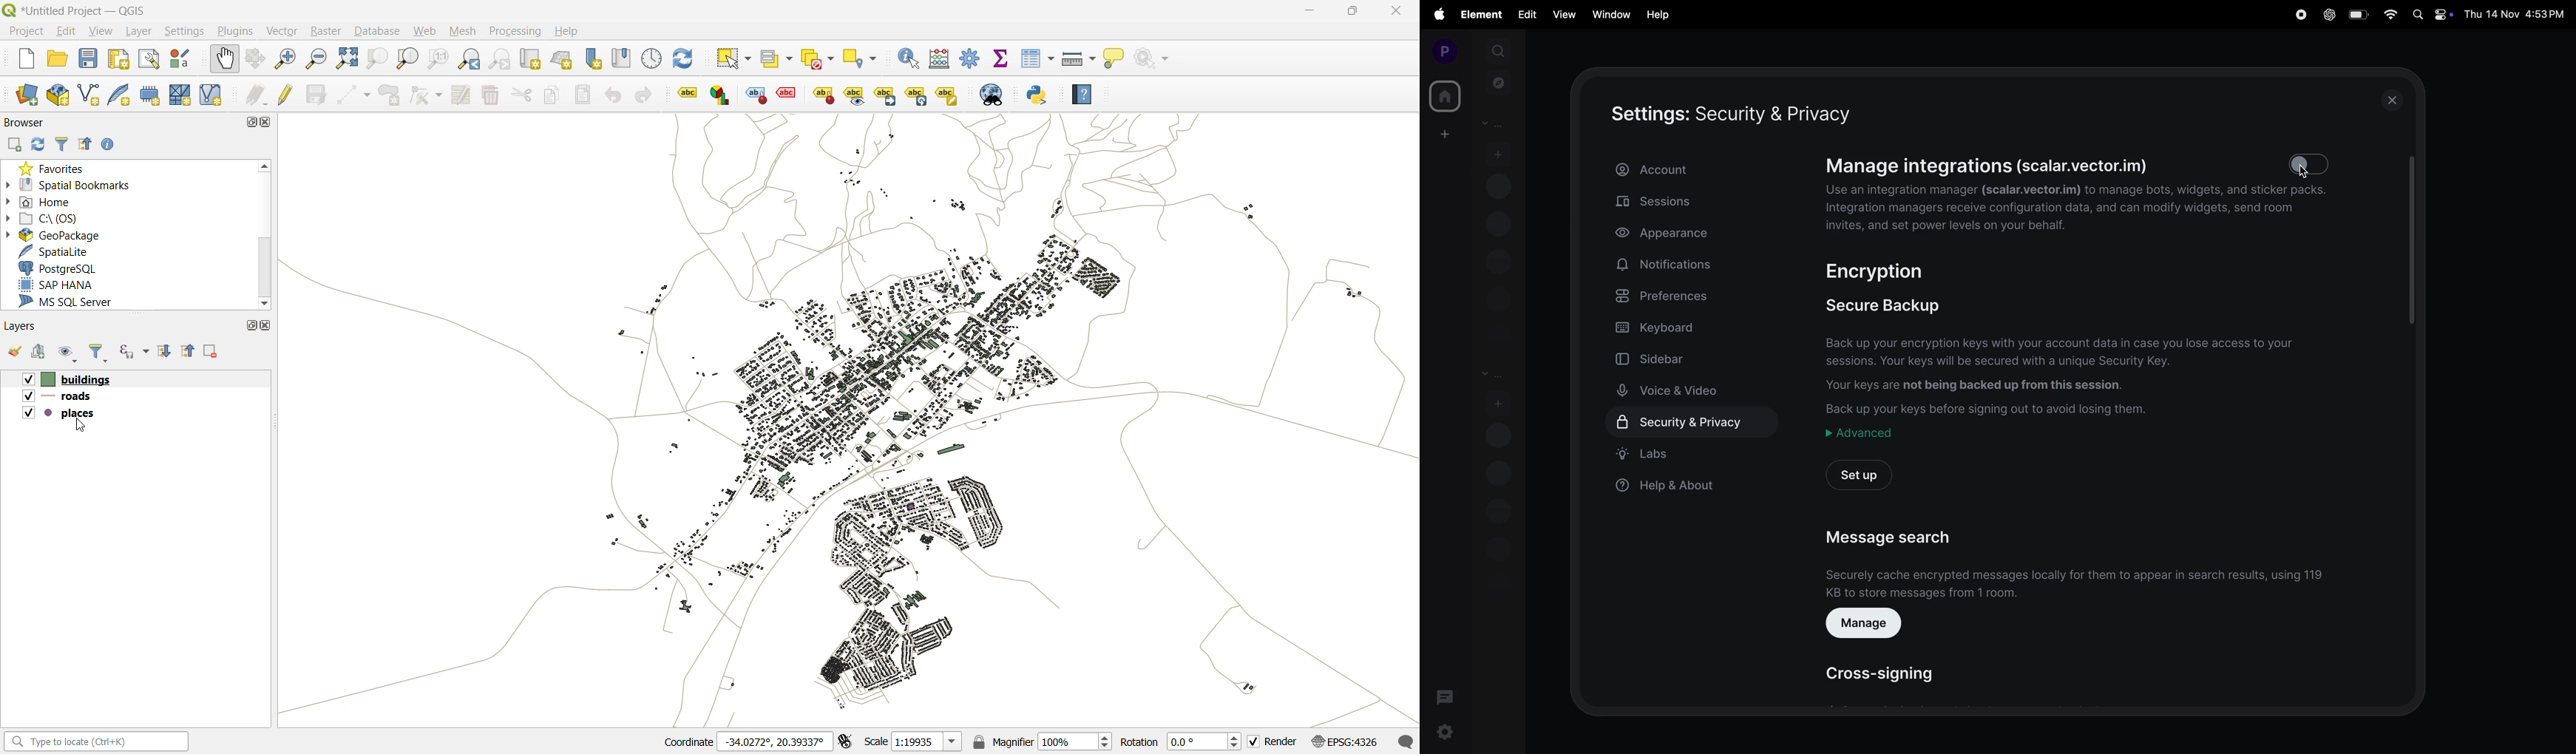 The height and width of the screenshot is (756, 2576). I want to click on print layout, so click(120, 58).